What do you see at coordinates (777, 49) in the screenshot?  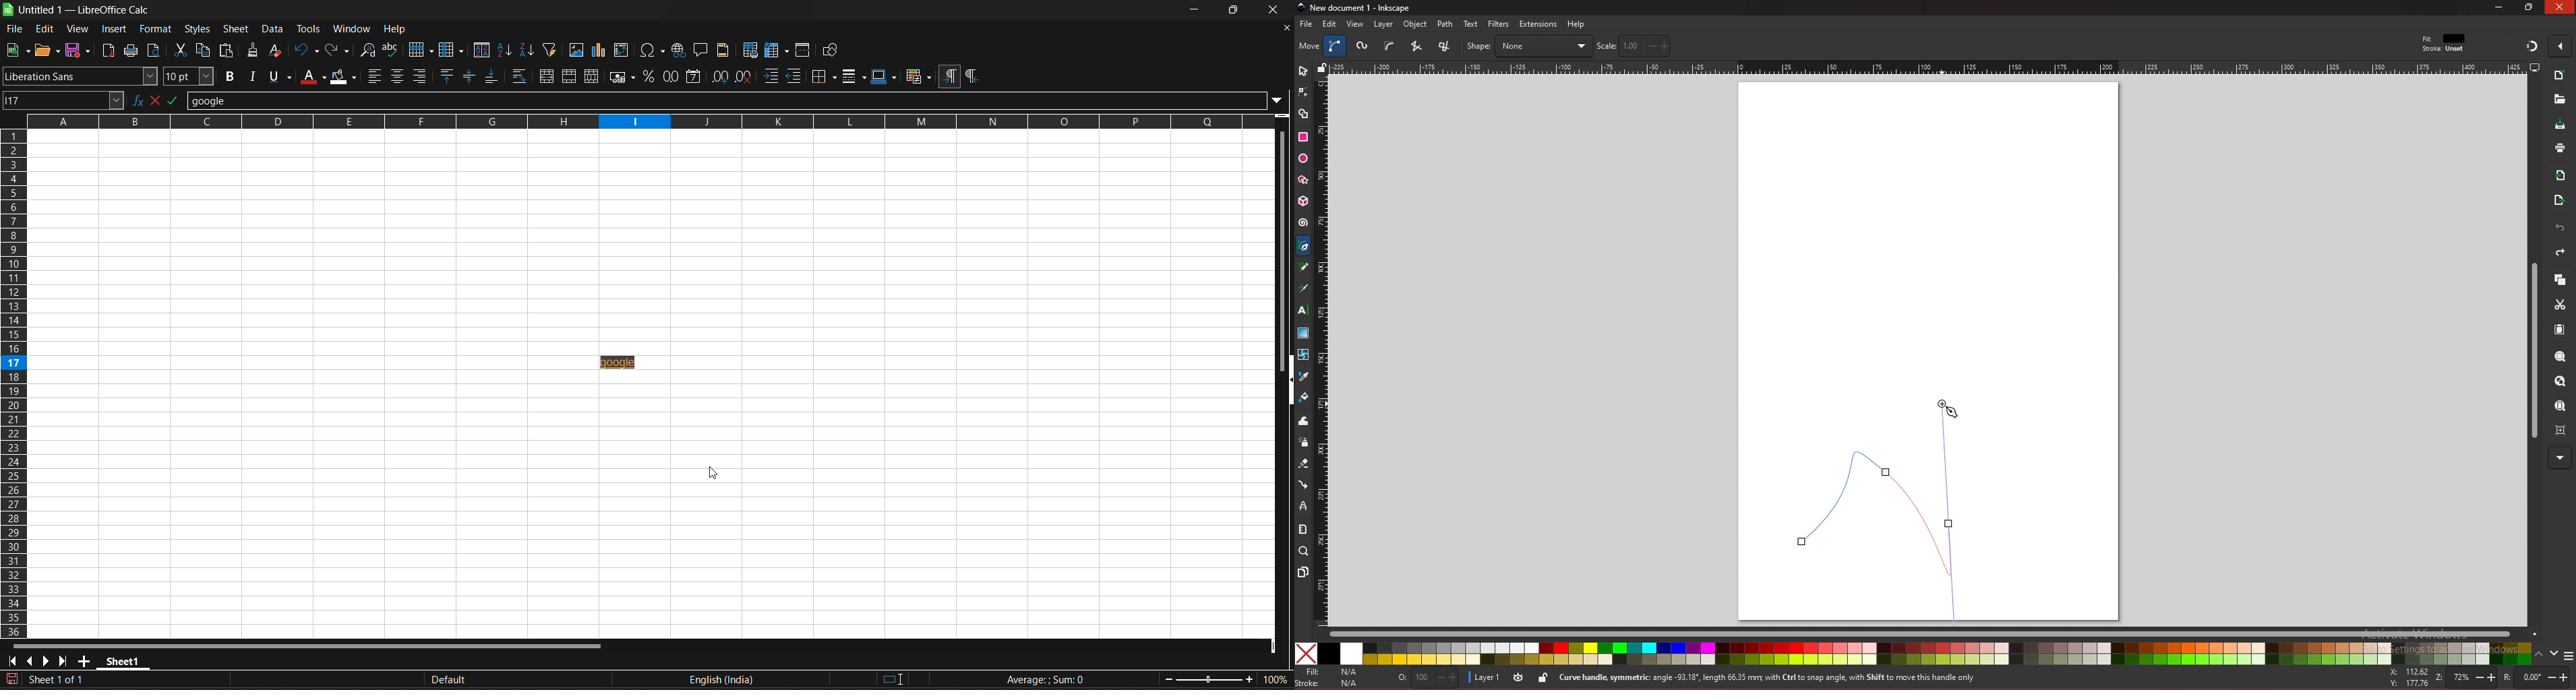 I see `freeze row and column` at bounding box center [777, 49].